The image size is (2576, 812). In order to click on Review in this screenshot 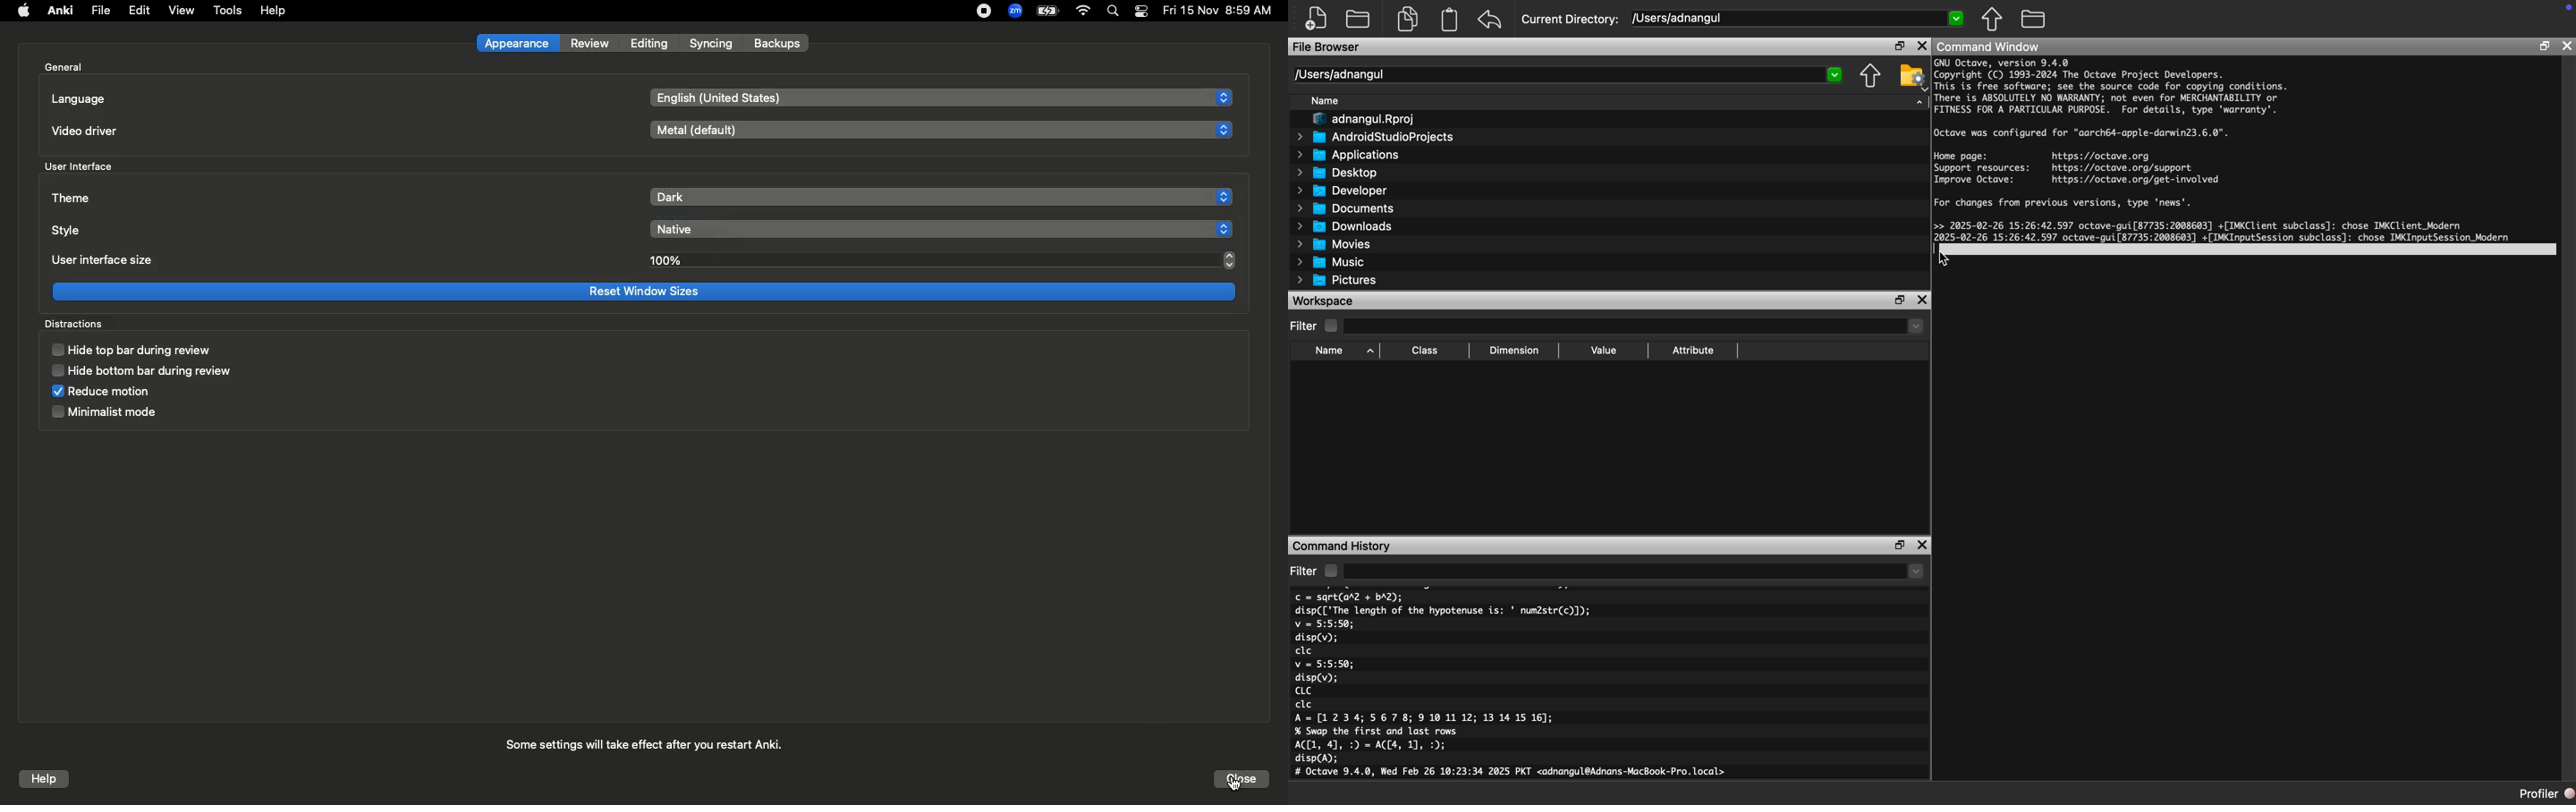, I will do `click(594, 43)`.